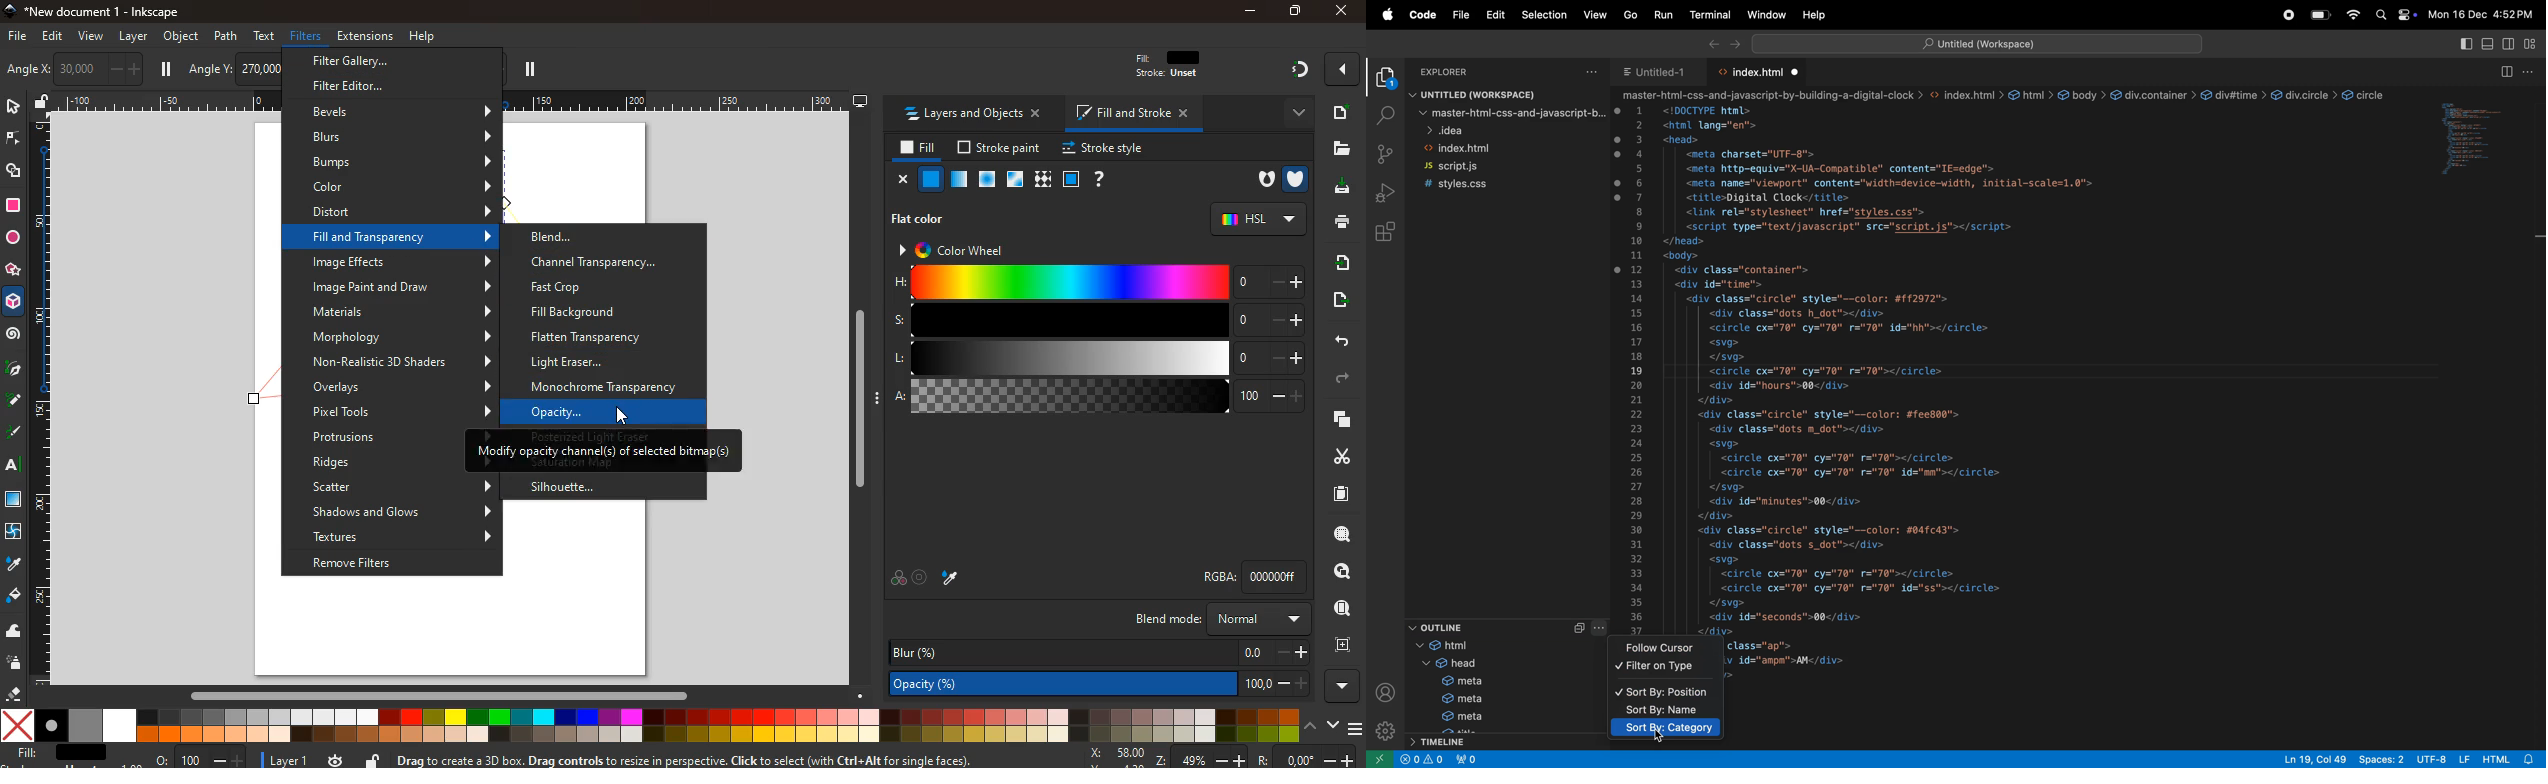 The image size is (2548, 784). Describe the element at coordinates (133, 36) in the screenshot. I see `layer` at that location.